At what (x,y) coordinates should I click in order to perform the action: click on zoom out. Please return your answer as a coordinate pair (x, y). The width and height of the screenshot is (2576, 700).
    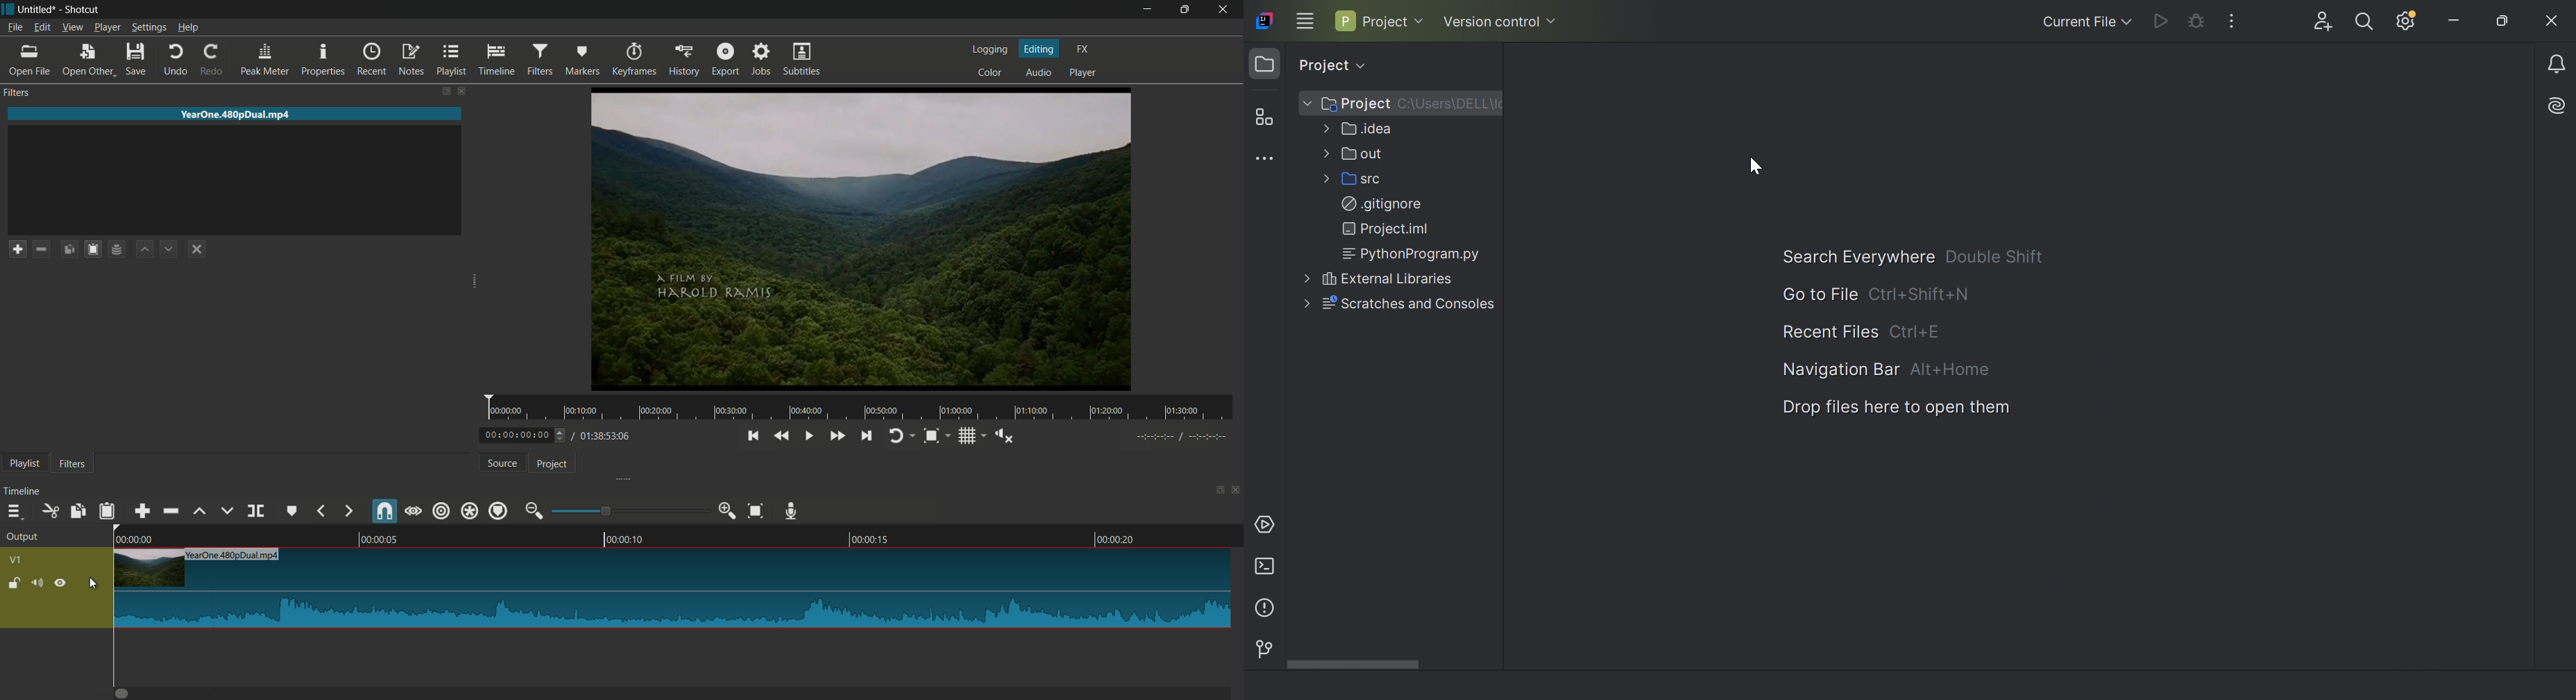
    Looking at the image, I should click on (533, 511).